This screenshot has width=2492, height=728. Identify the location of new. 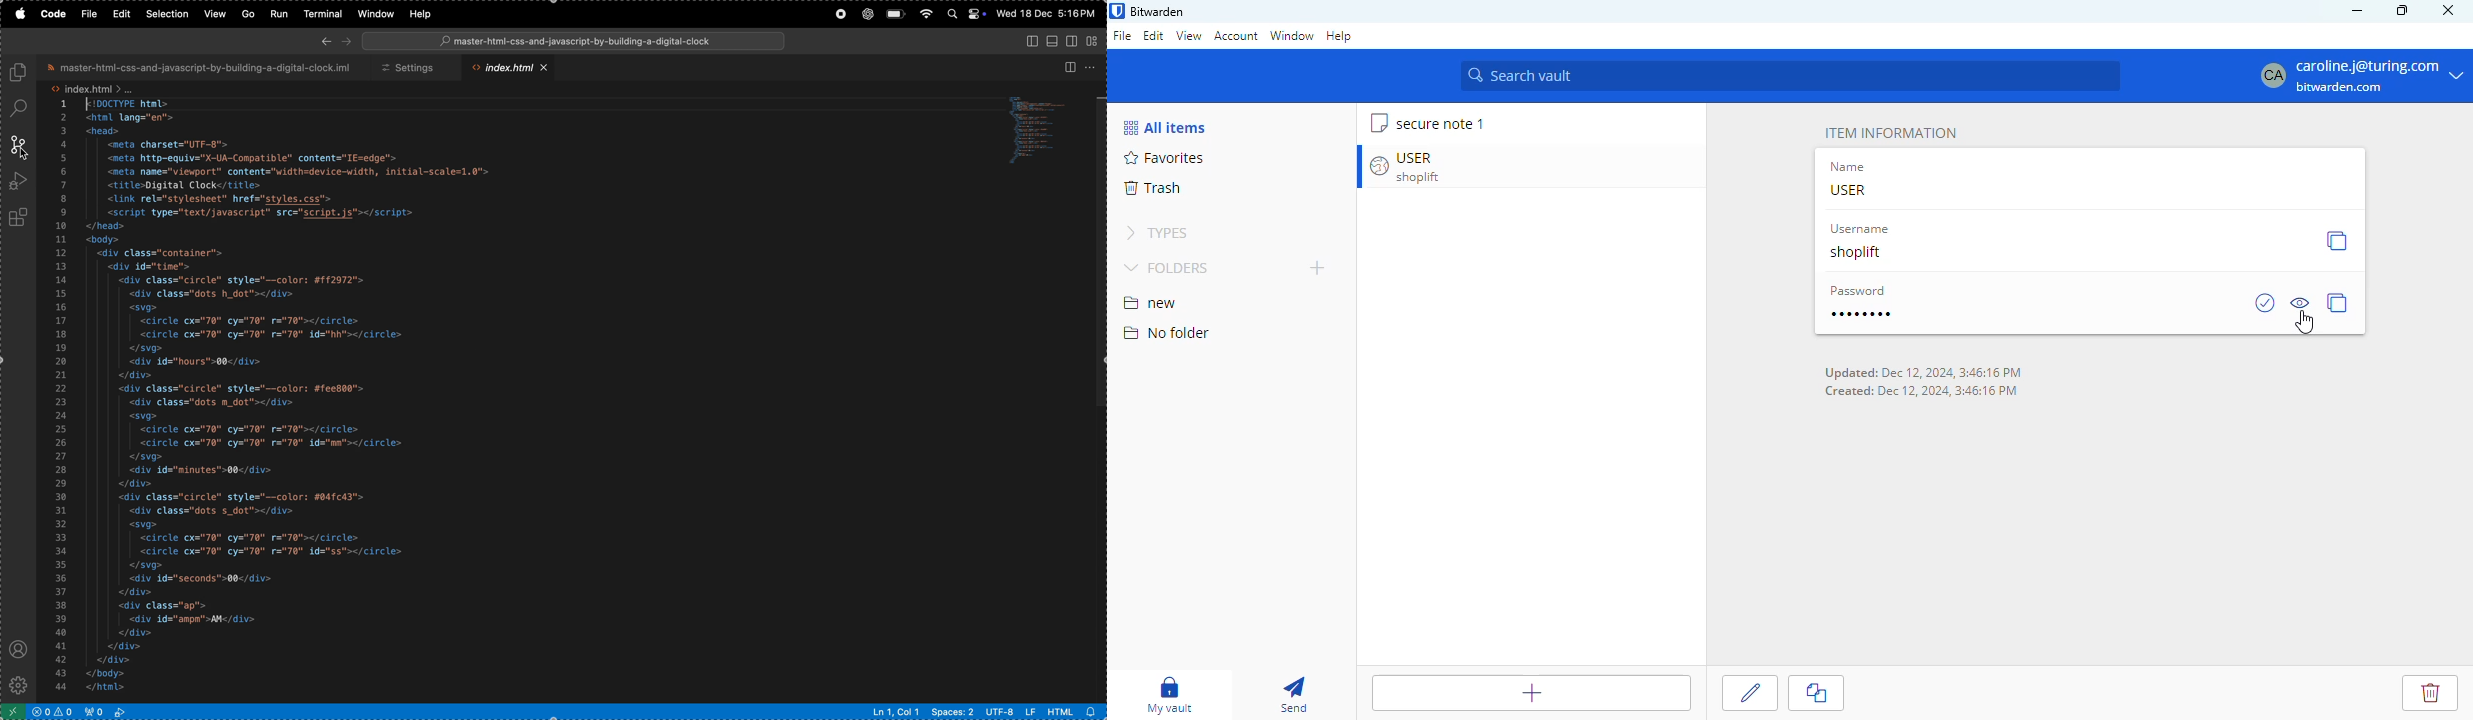
(1151, 303).